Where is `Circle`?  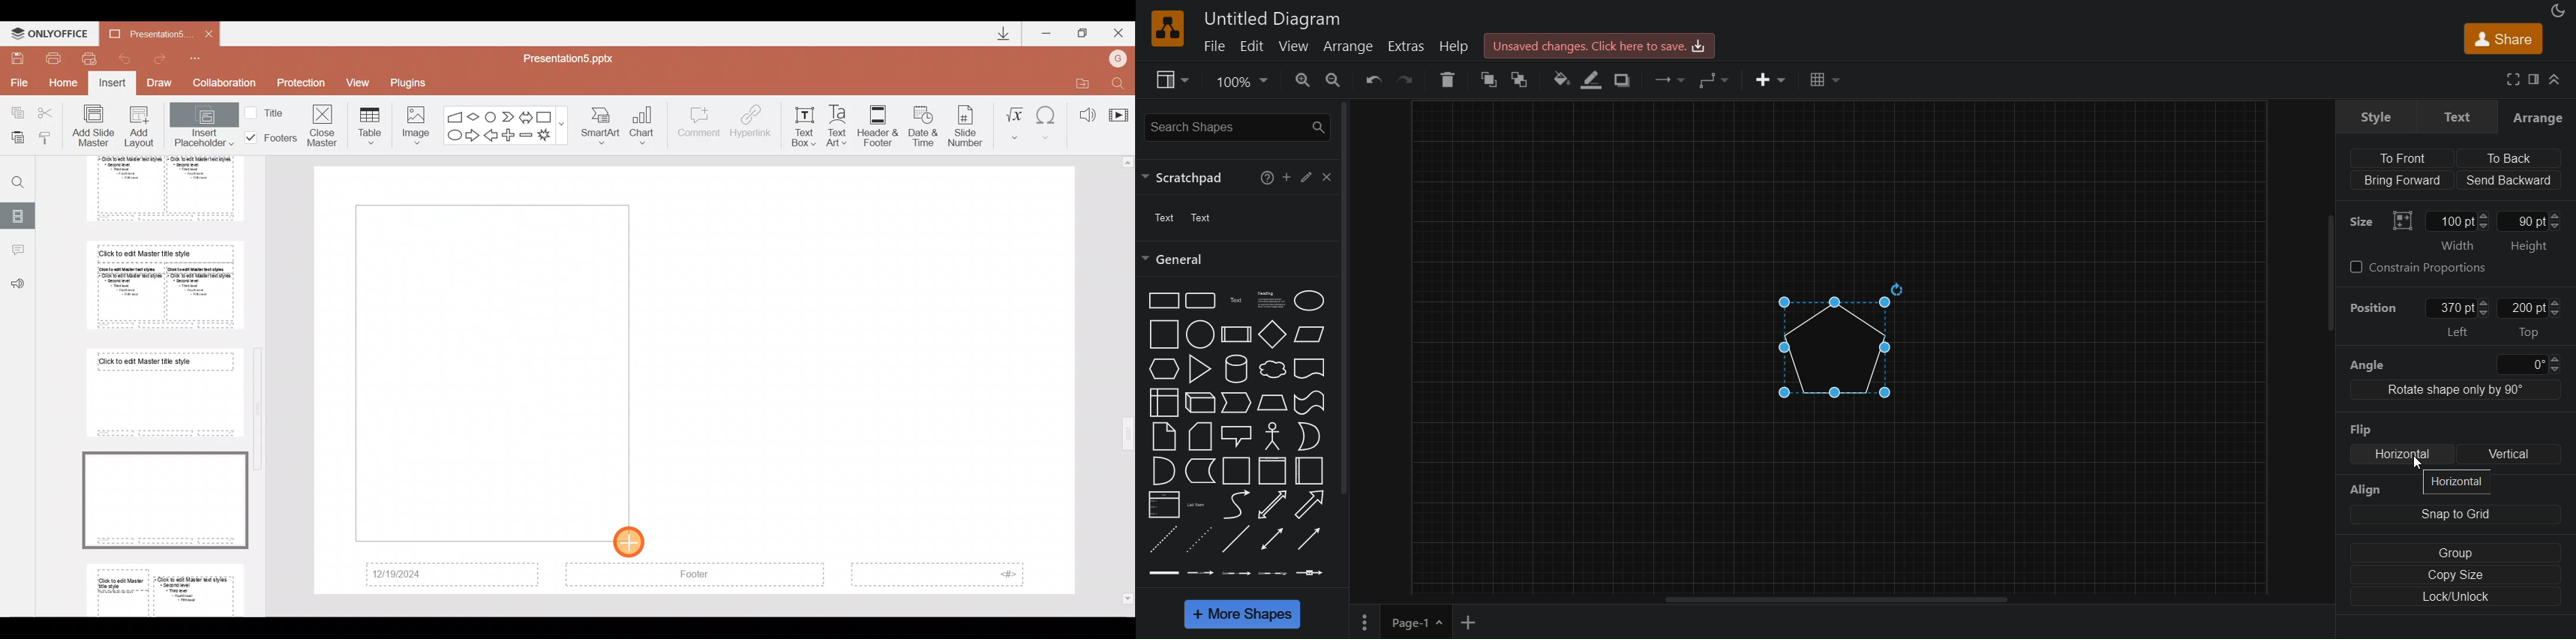 Circle is located at coordinates (1201, 334).